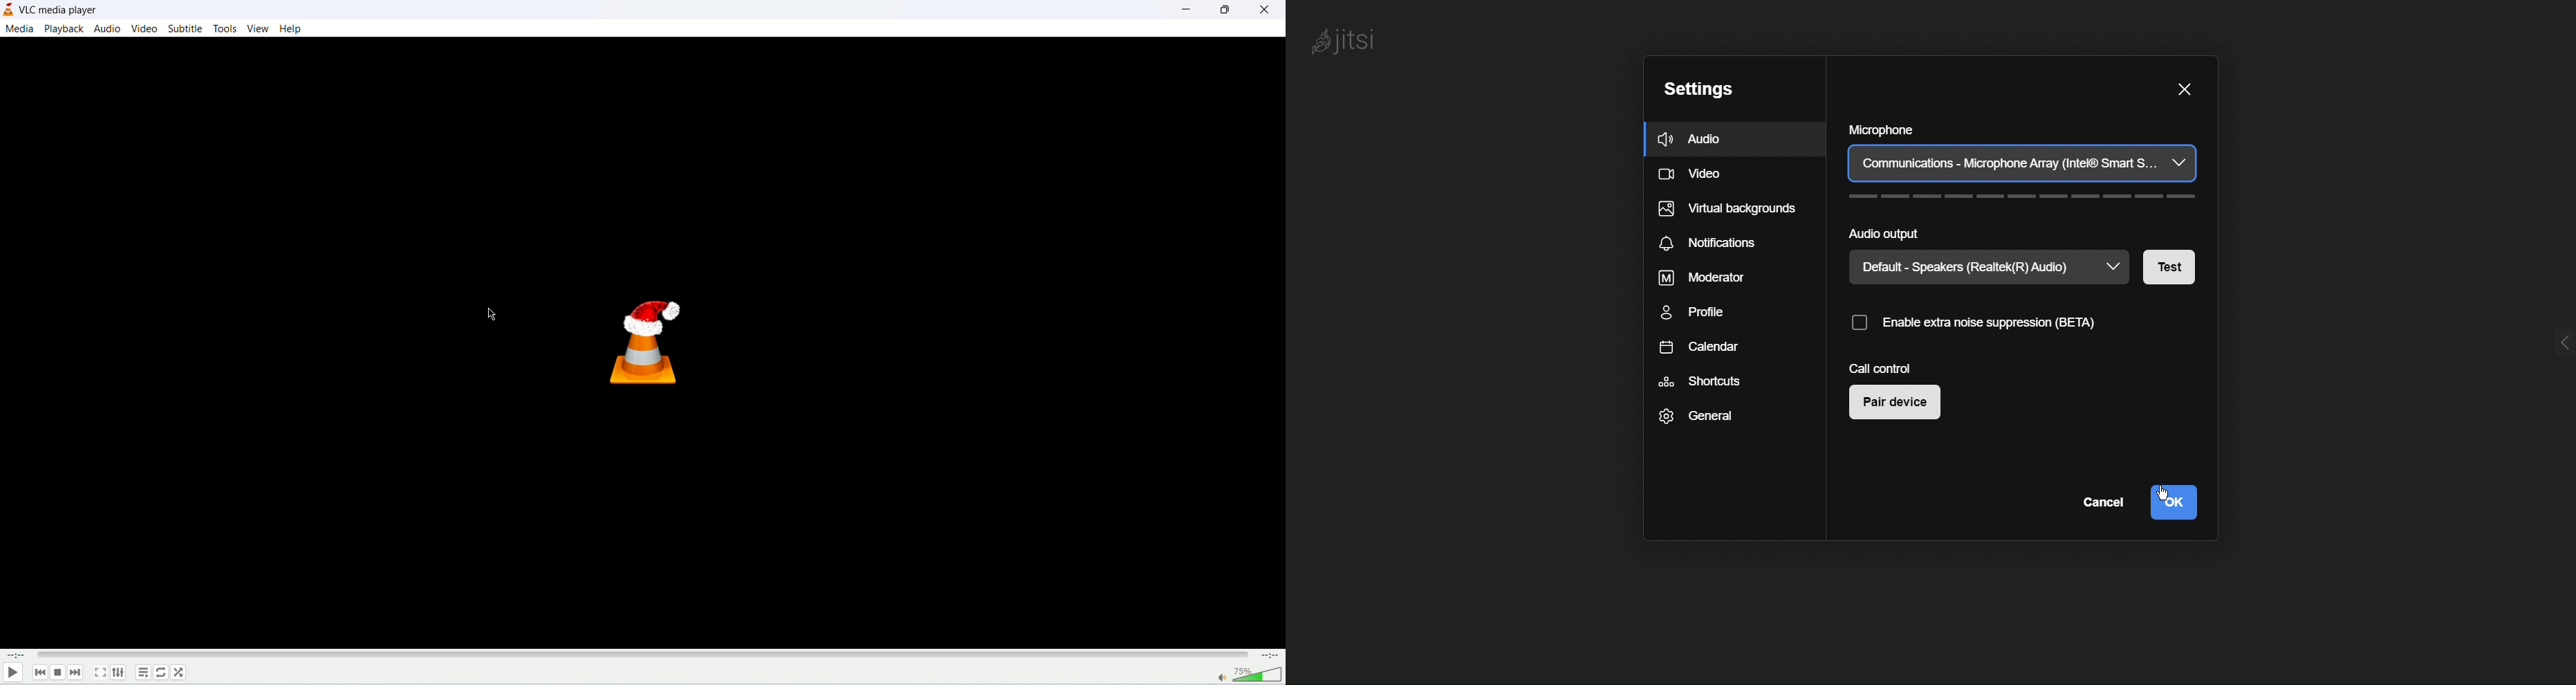 The width and height of the screenshot is (2576, 700). What do you see at coordinates (1351, 40) in the screenshot?
I see `Jitsi` at bounding box center [1351, 40].